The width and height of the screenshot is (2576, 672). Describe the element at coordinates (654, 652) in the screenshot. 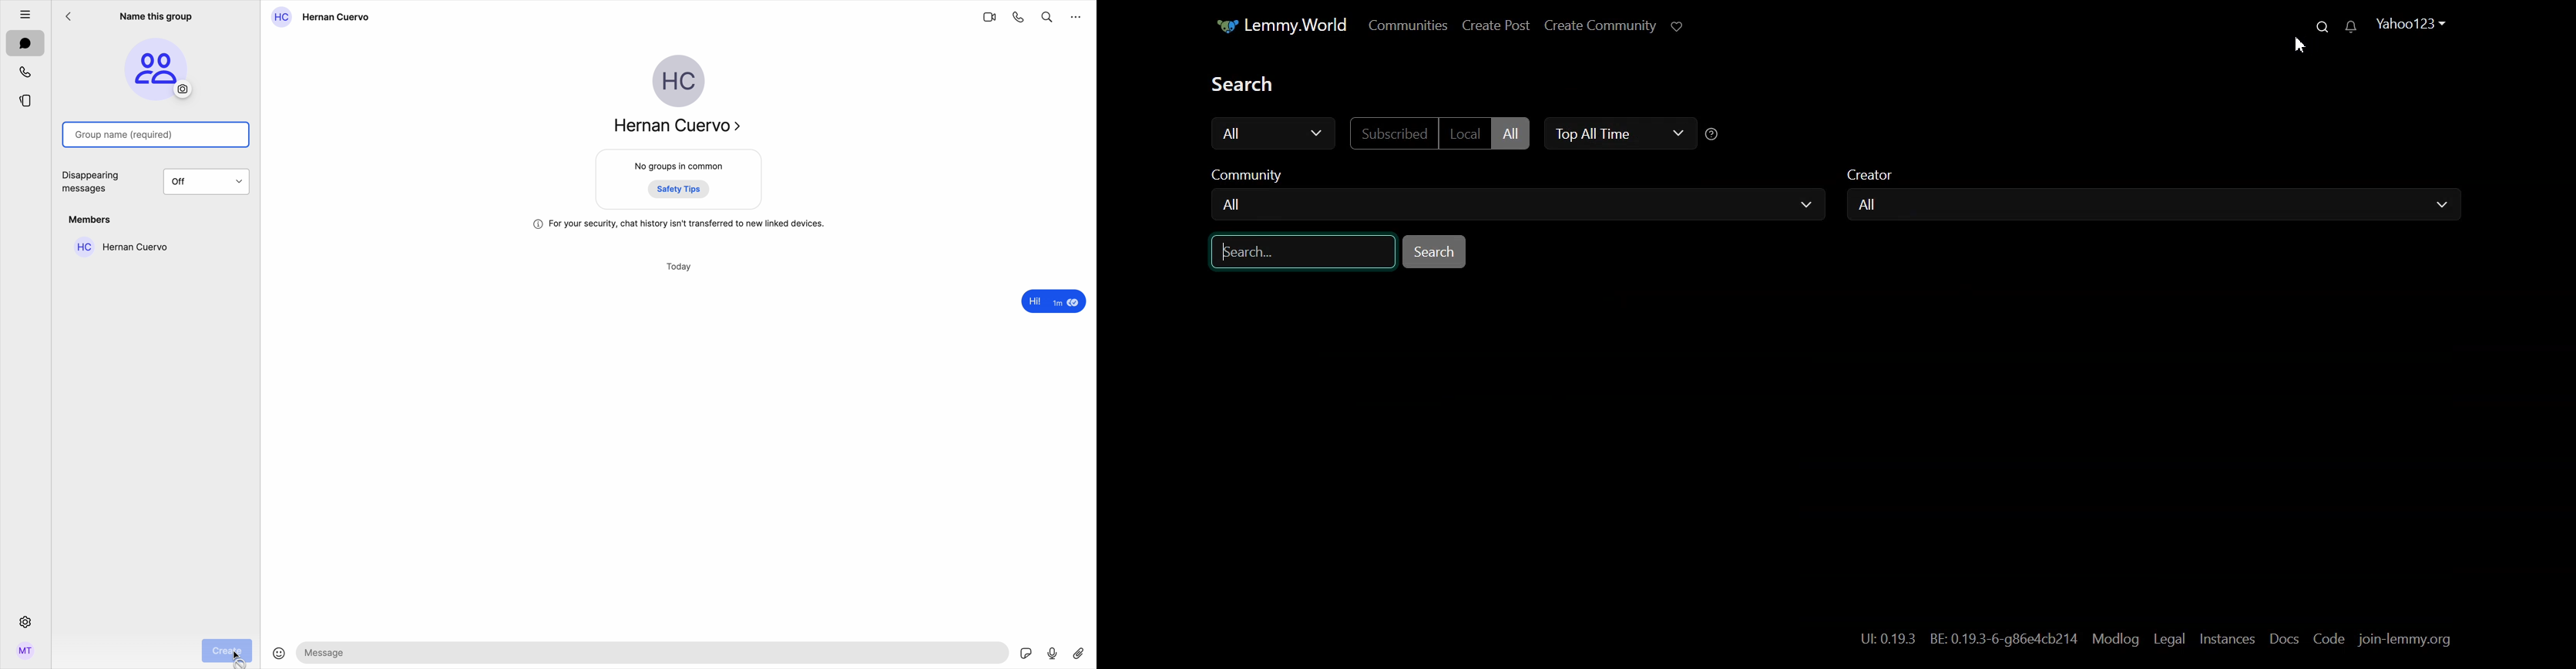

I see `space to write` at that location.